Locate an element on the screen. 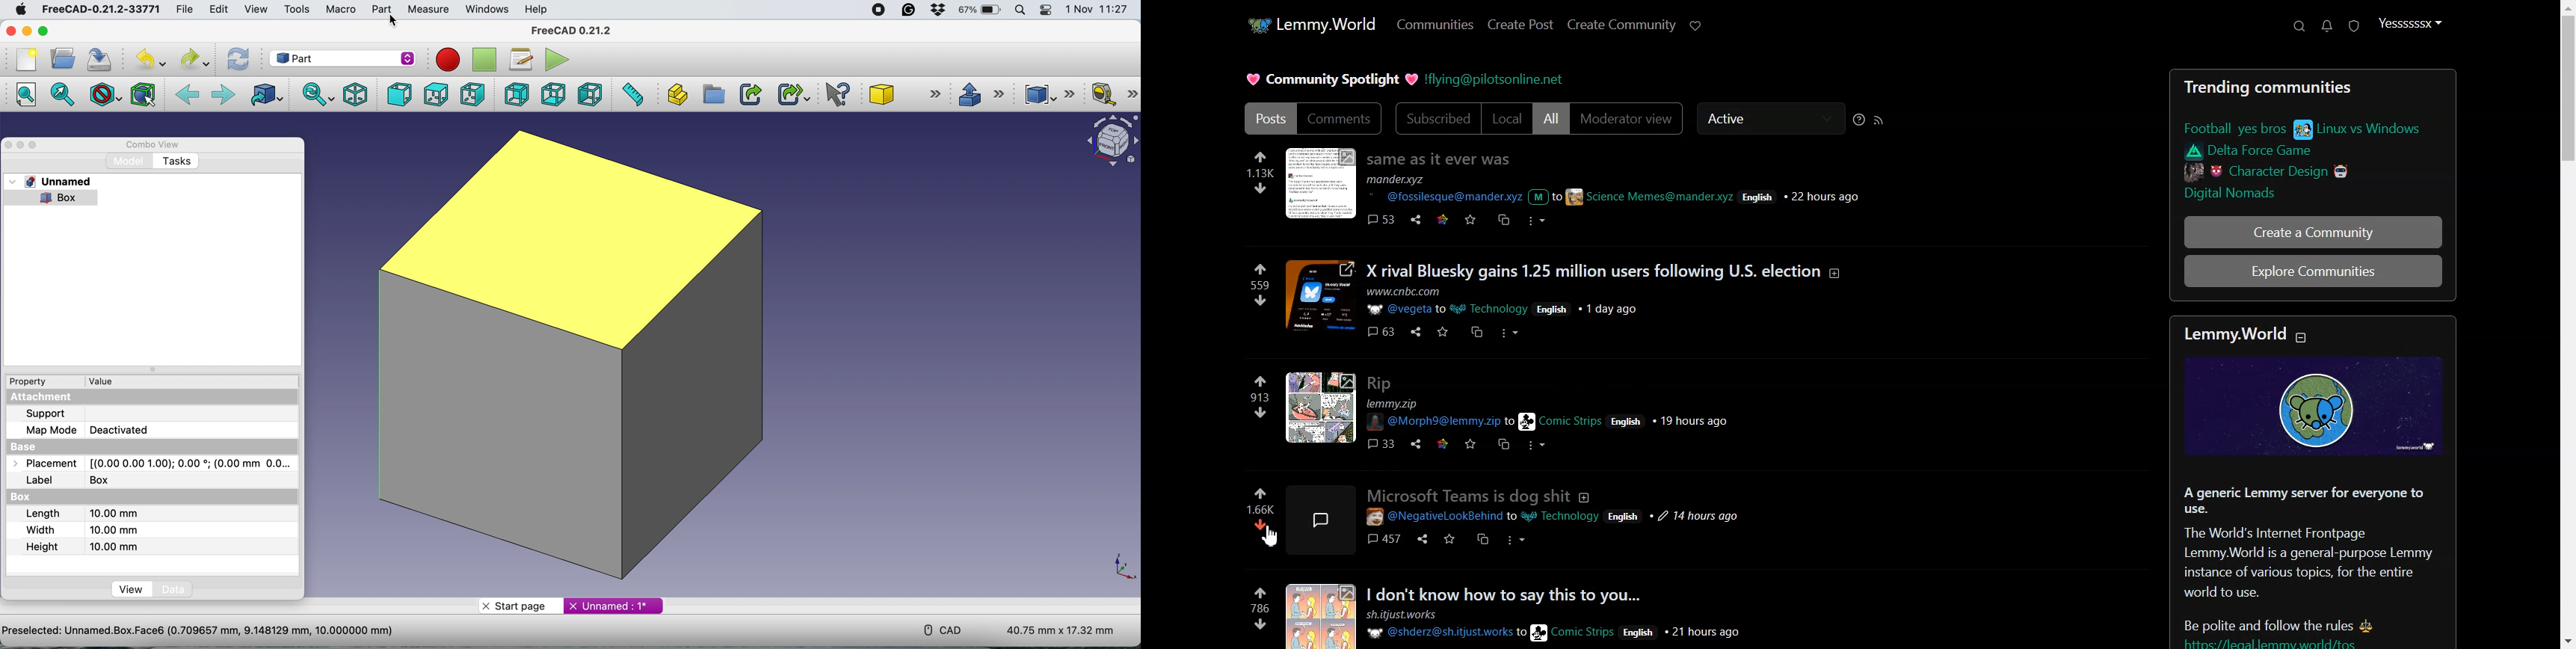 This screenshot has width=2576, height=672. undo is located at coordinates (146, 60).